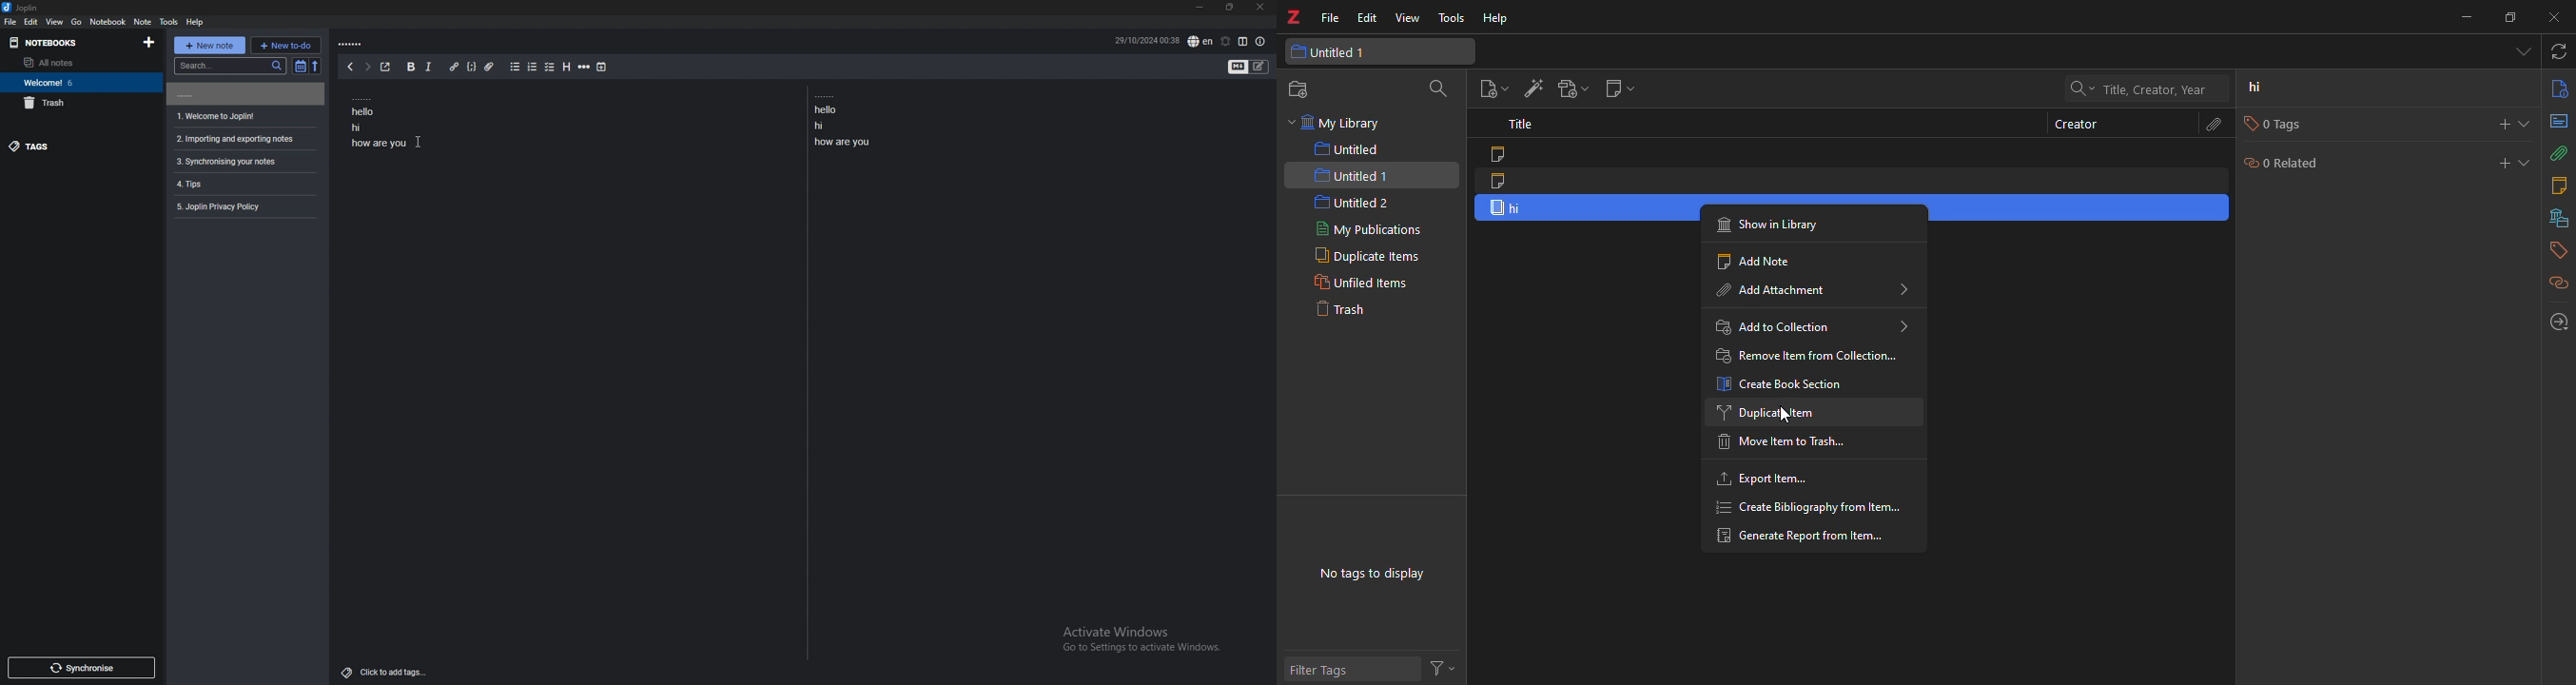 The width and height of the screenshot is (2576, 700). What do you see at coordinates (1136, 642) in the screenshot?
I see `` at bounding box center [1136, 642].